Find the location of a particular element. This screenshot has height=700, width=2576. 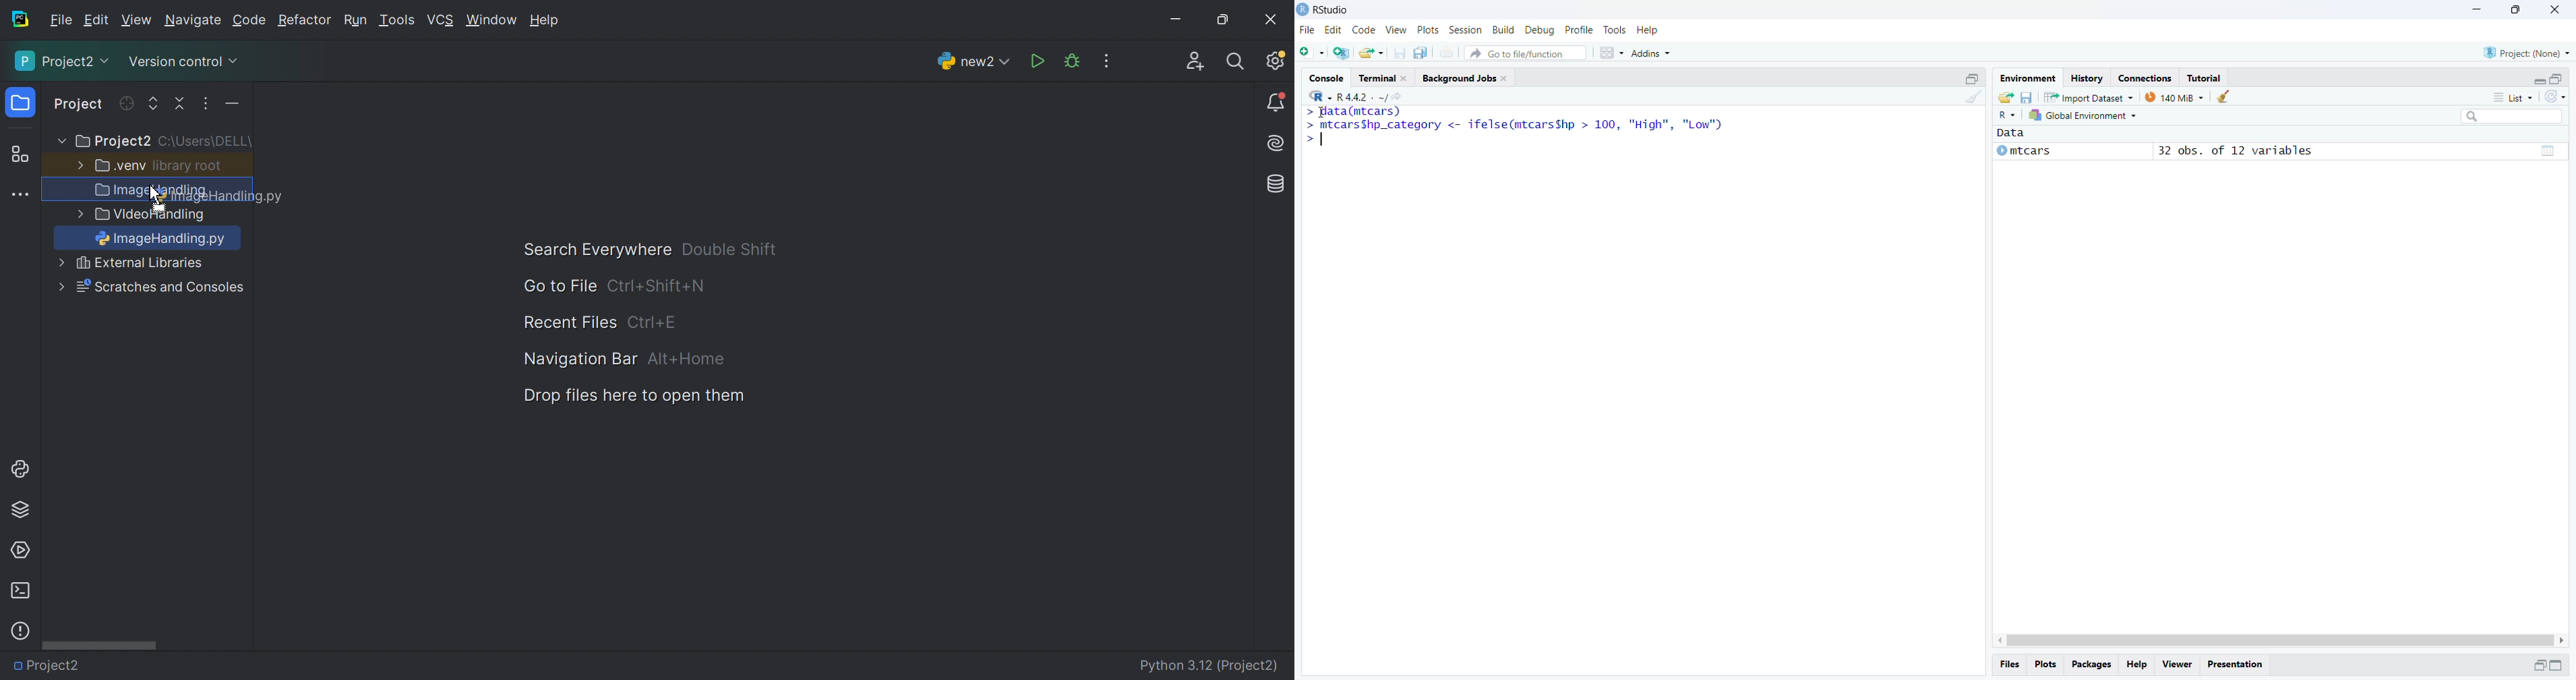

History is located at coordinates (2085, 77).